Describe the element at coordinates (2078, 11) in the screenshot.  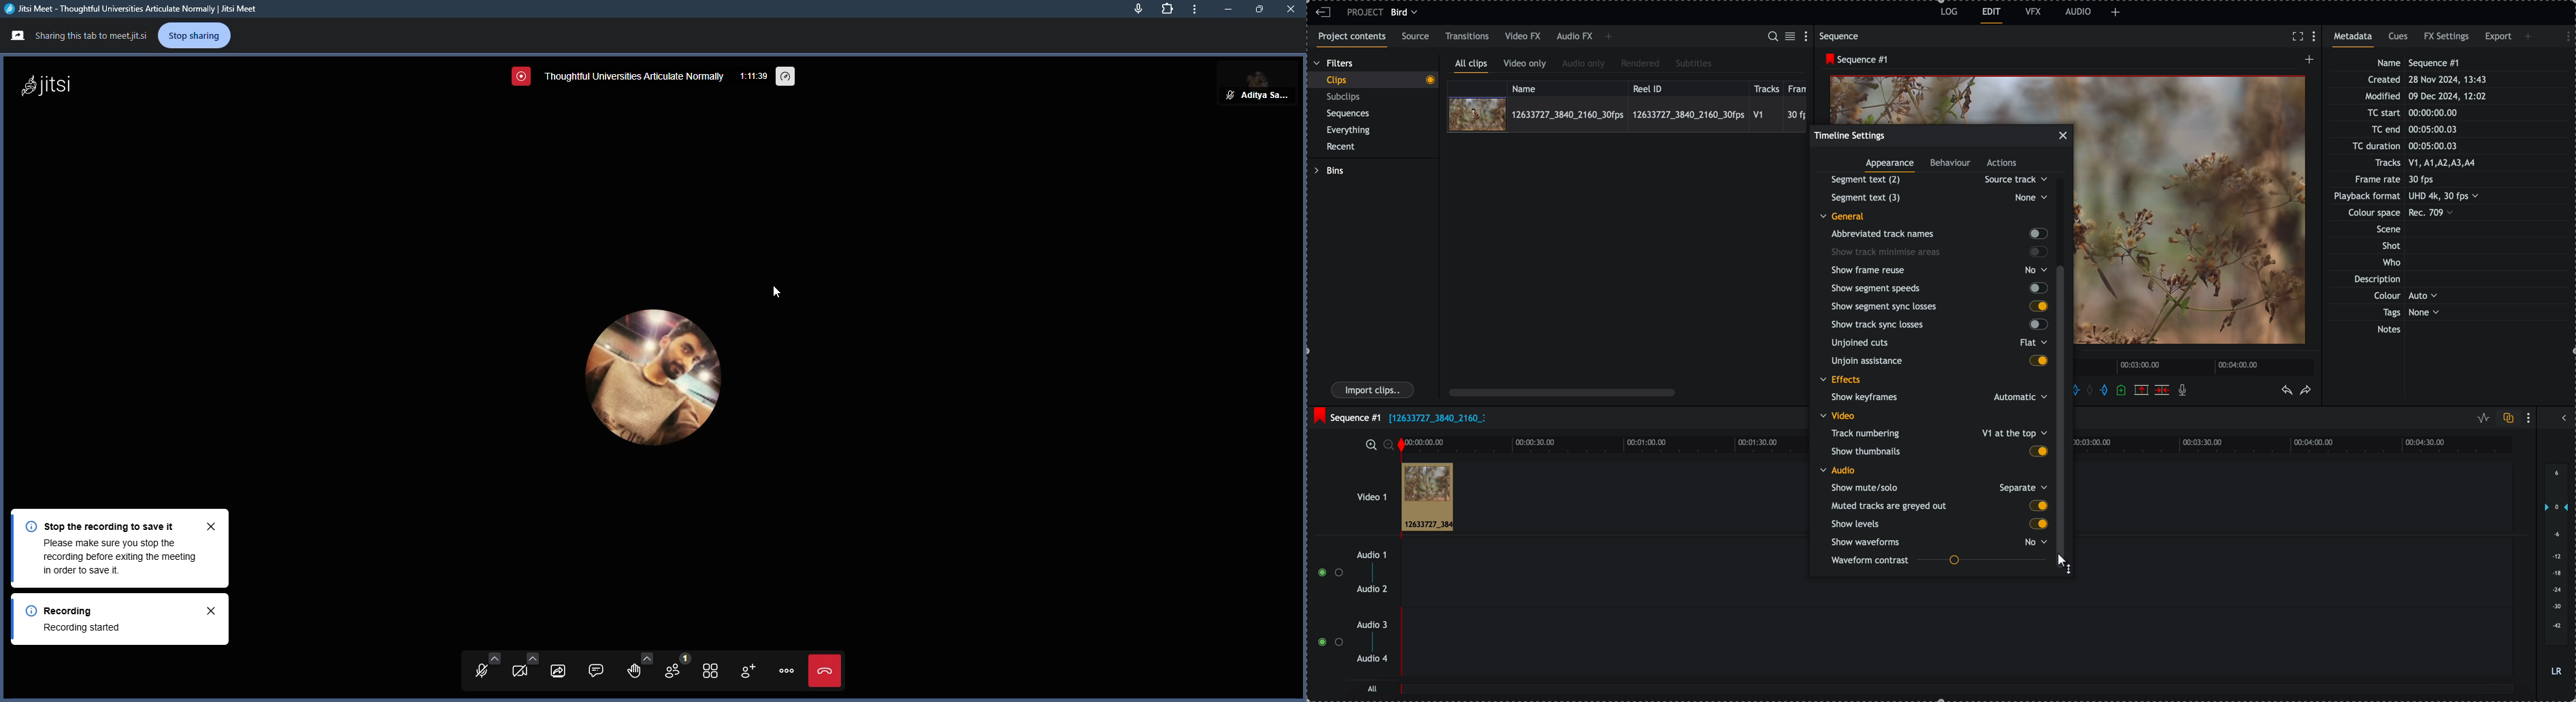
I see `AUDIO` at that location.